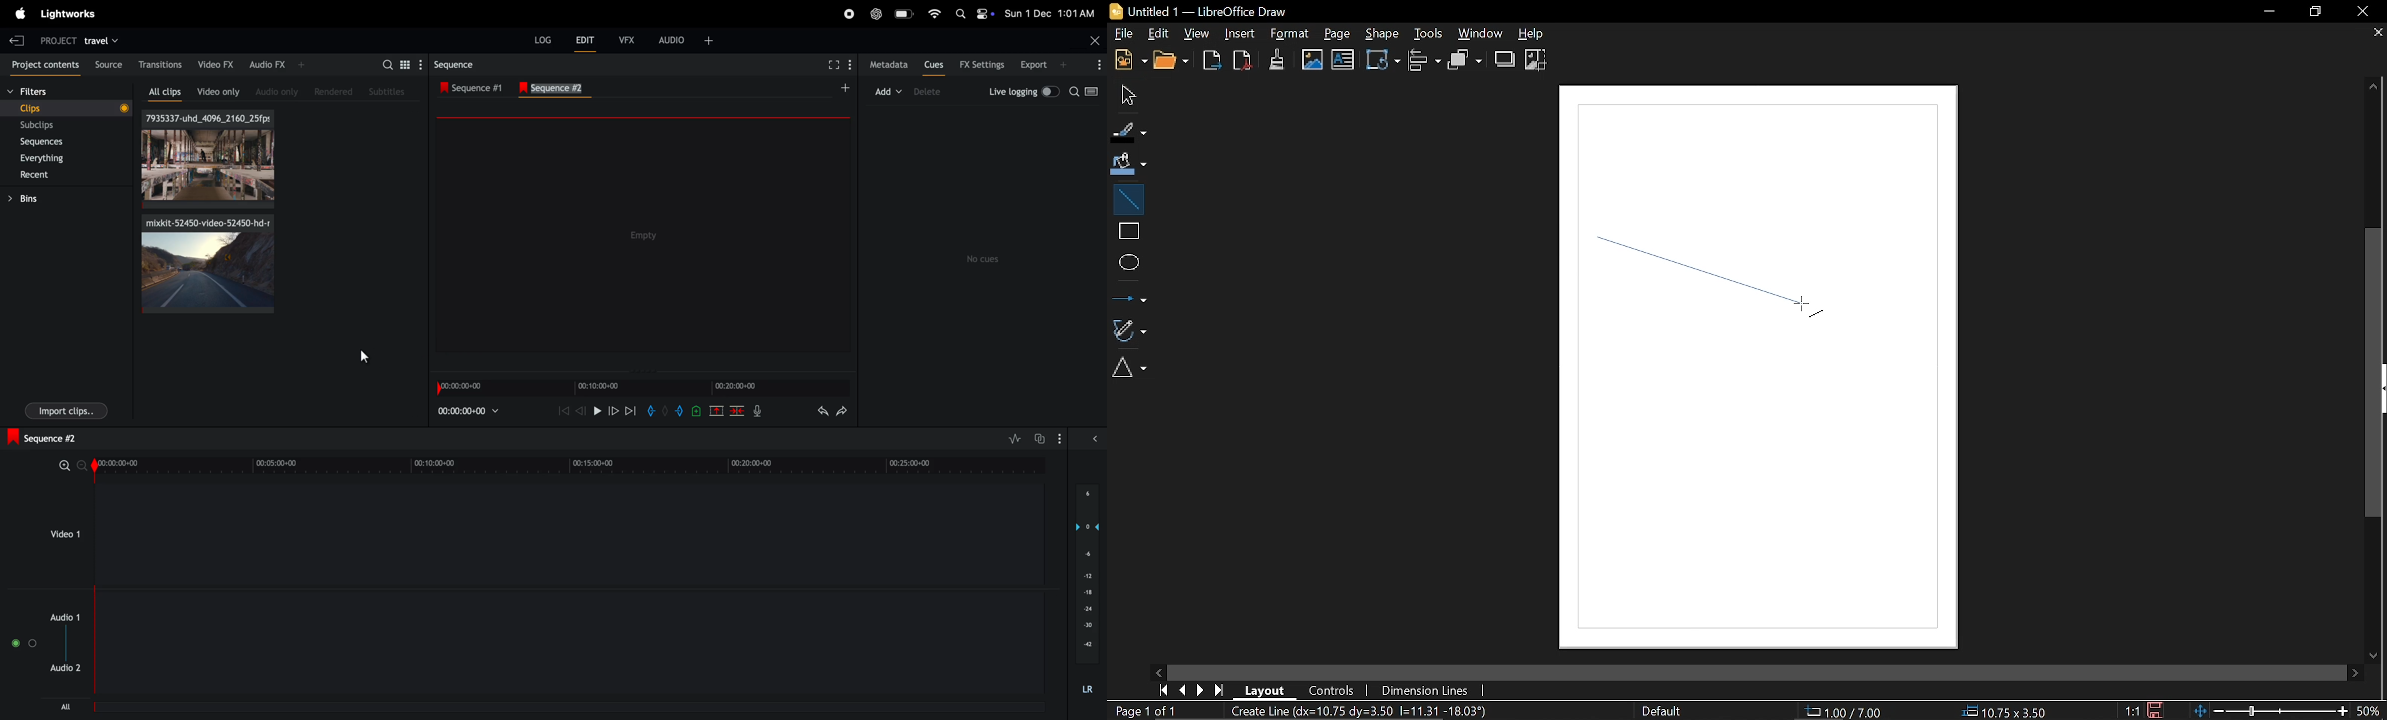 Image resolution: width=2408 pixels, height=728 pixels. I want to click on cut, so click(716, 410).